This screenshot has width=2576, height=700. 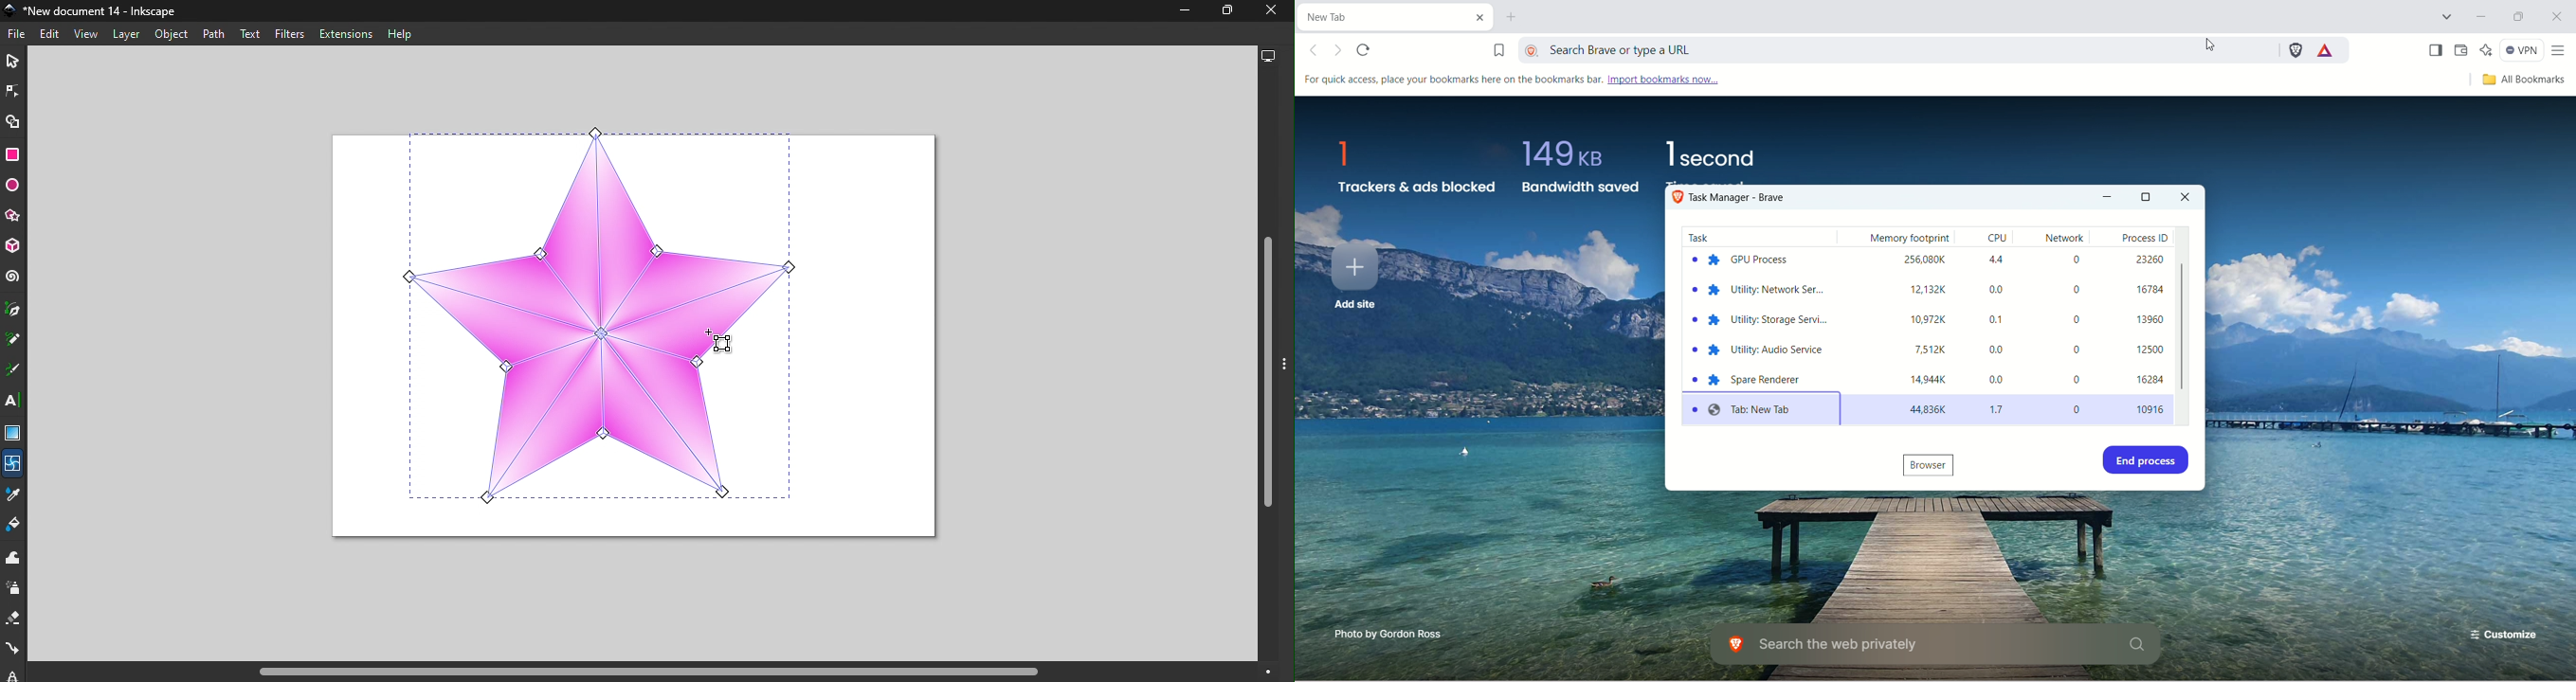 What do you see at coordinates (2478, 15) in the screenshot?
I see `minimize` at bounding box center [2478, 15].